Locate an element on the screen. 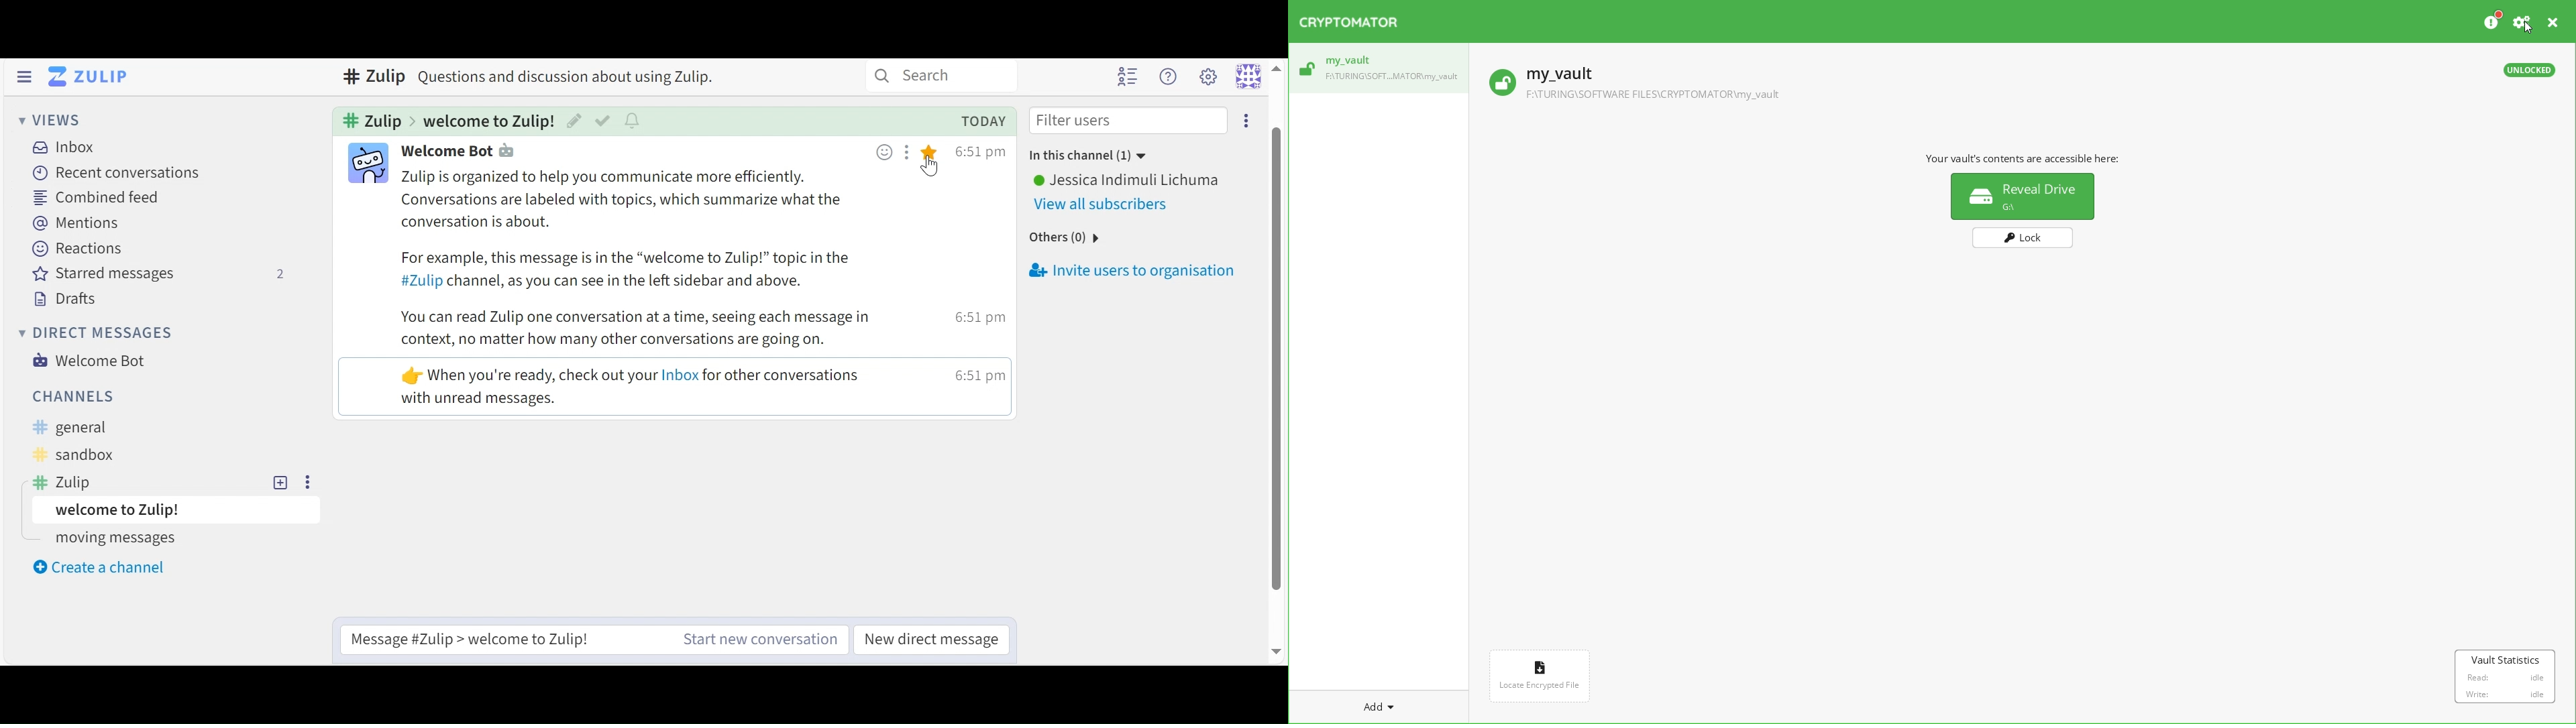  Cannel is located at coordinates (369, 120).